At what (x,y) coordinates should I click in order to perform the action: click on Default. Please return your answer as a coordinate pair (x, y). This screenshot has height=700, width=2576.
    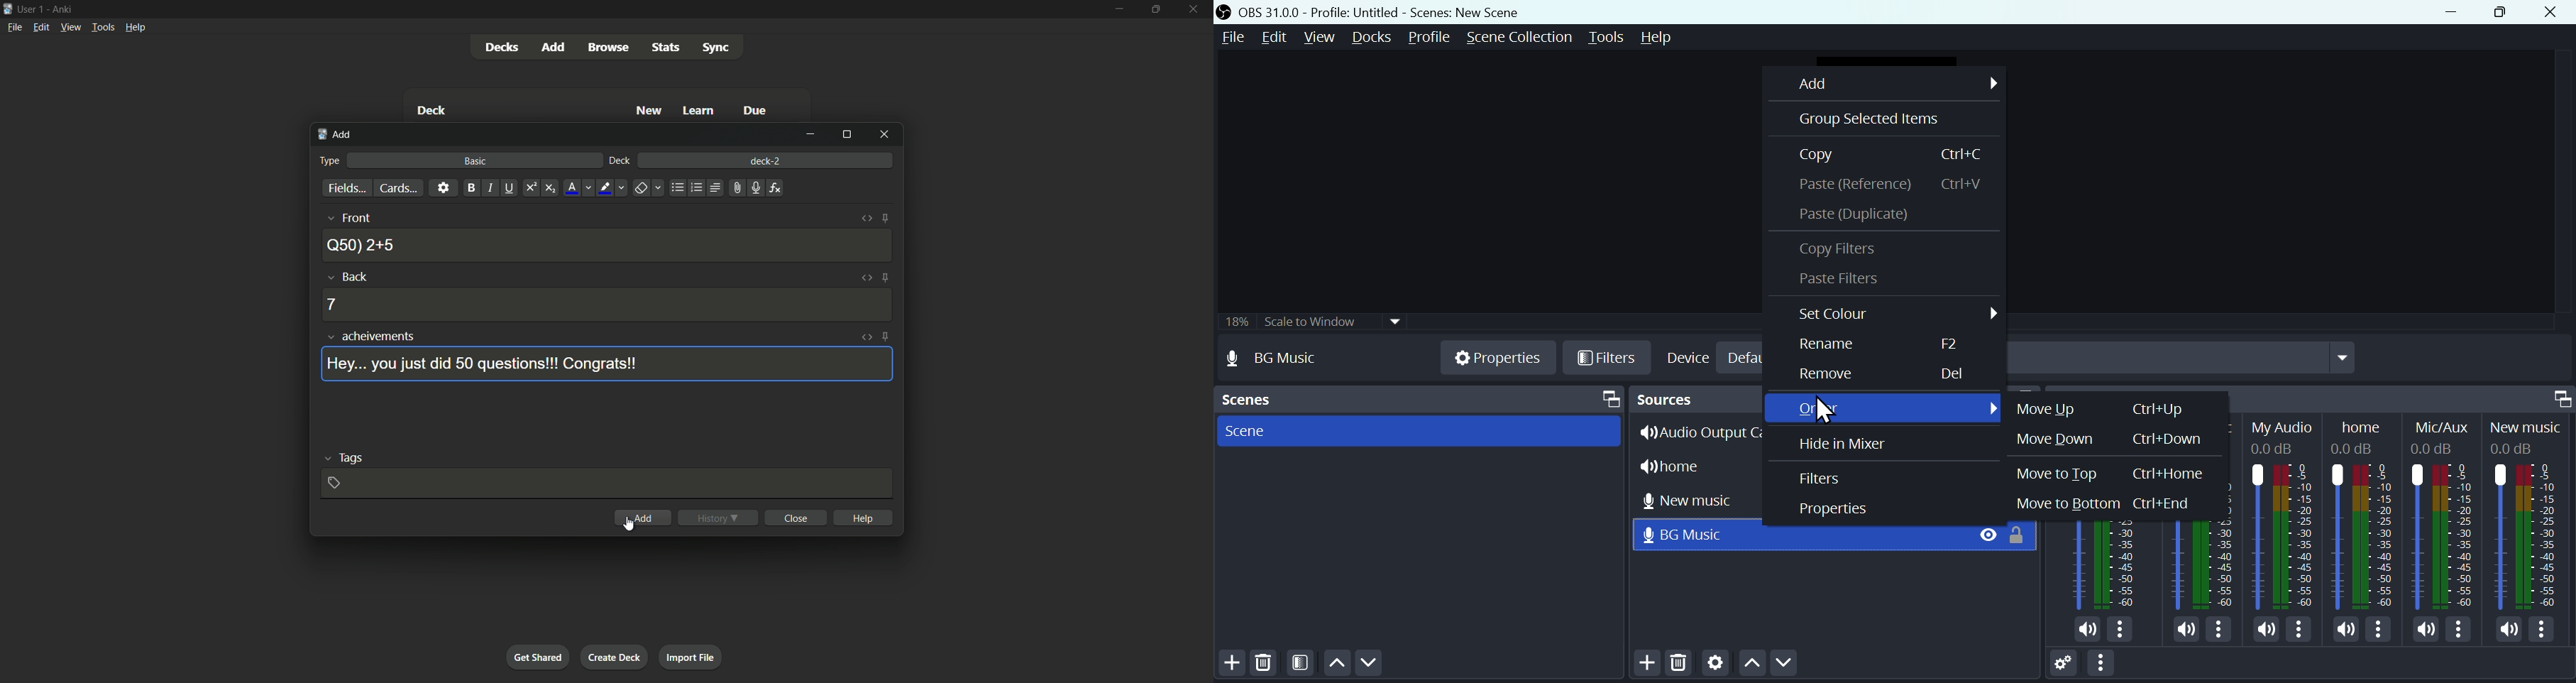
    Looking at the image, I should click on (1748, 358).